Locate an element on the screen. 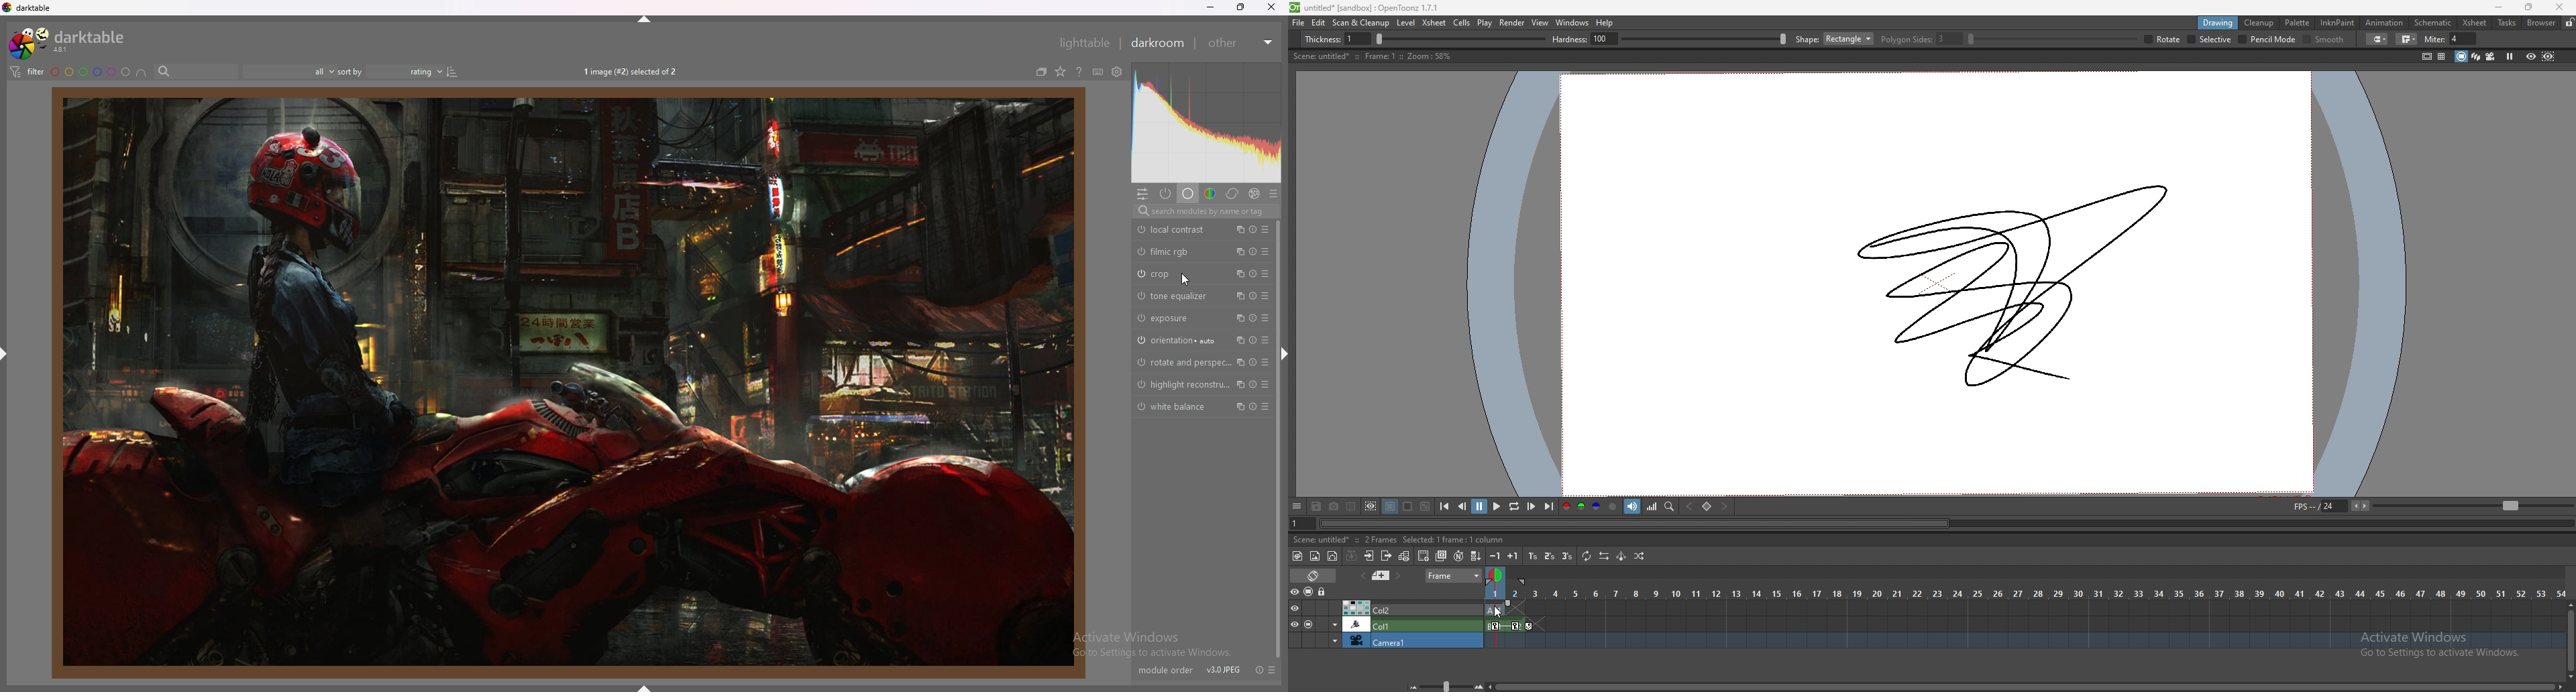  zoom is located at coordinates (1446, 685).